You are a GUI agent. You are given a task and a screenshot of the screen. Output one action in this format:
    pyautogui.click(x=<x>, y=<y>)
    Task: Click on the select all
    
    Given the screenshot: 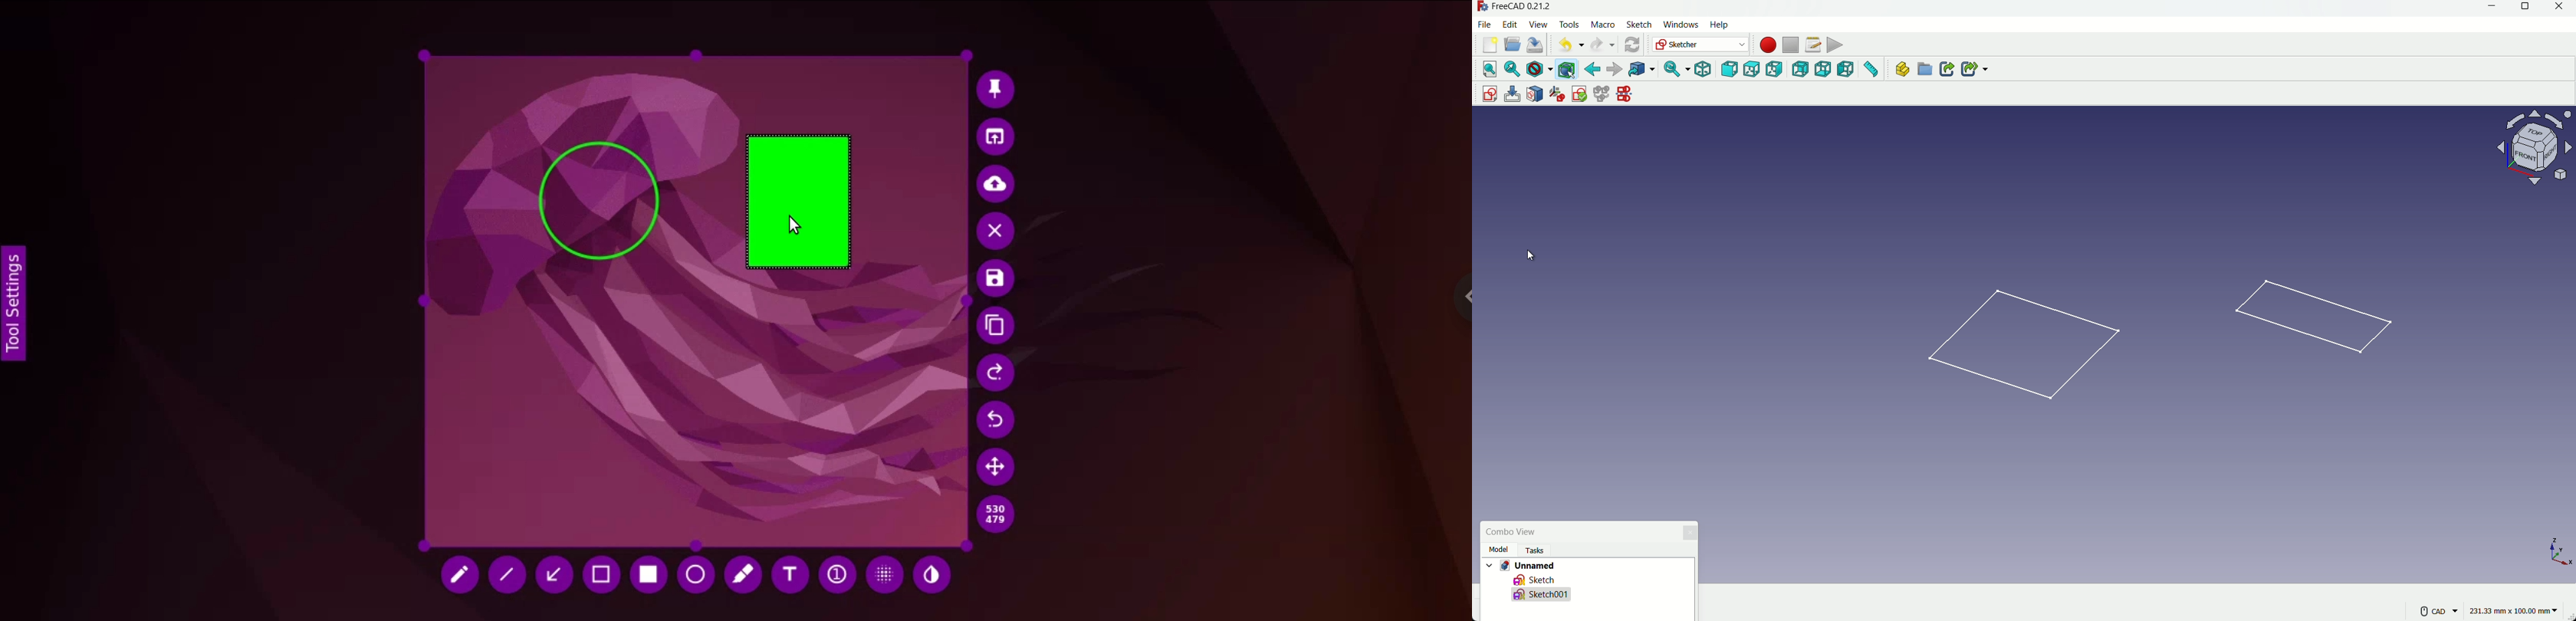 What is the action you would take?
    pyautogui.click(x=1489, y=68)
    